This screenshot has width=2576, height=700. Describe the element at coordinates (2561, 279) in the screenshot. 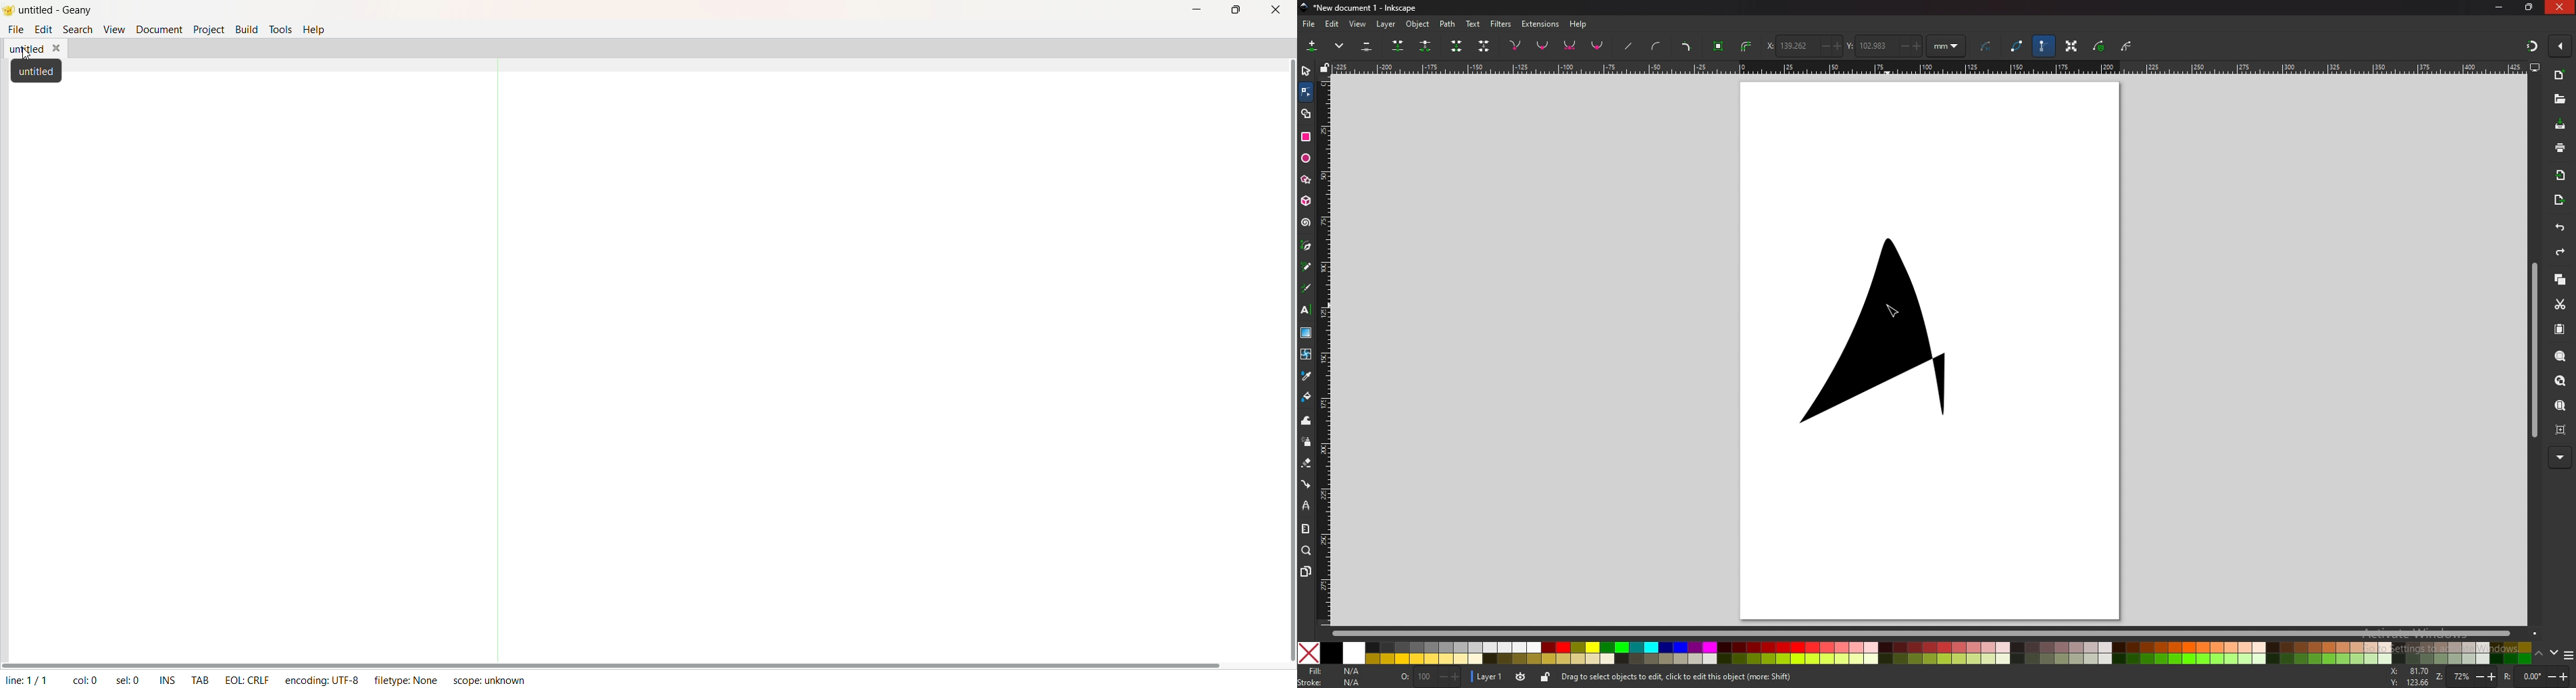

I see `copy` at that location.